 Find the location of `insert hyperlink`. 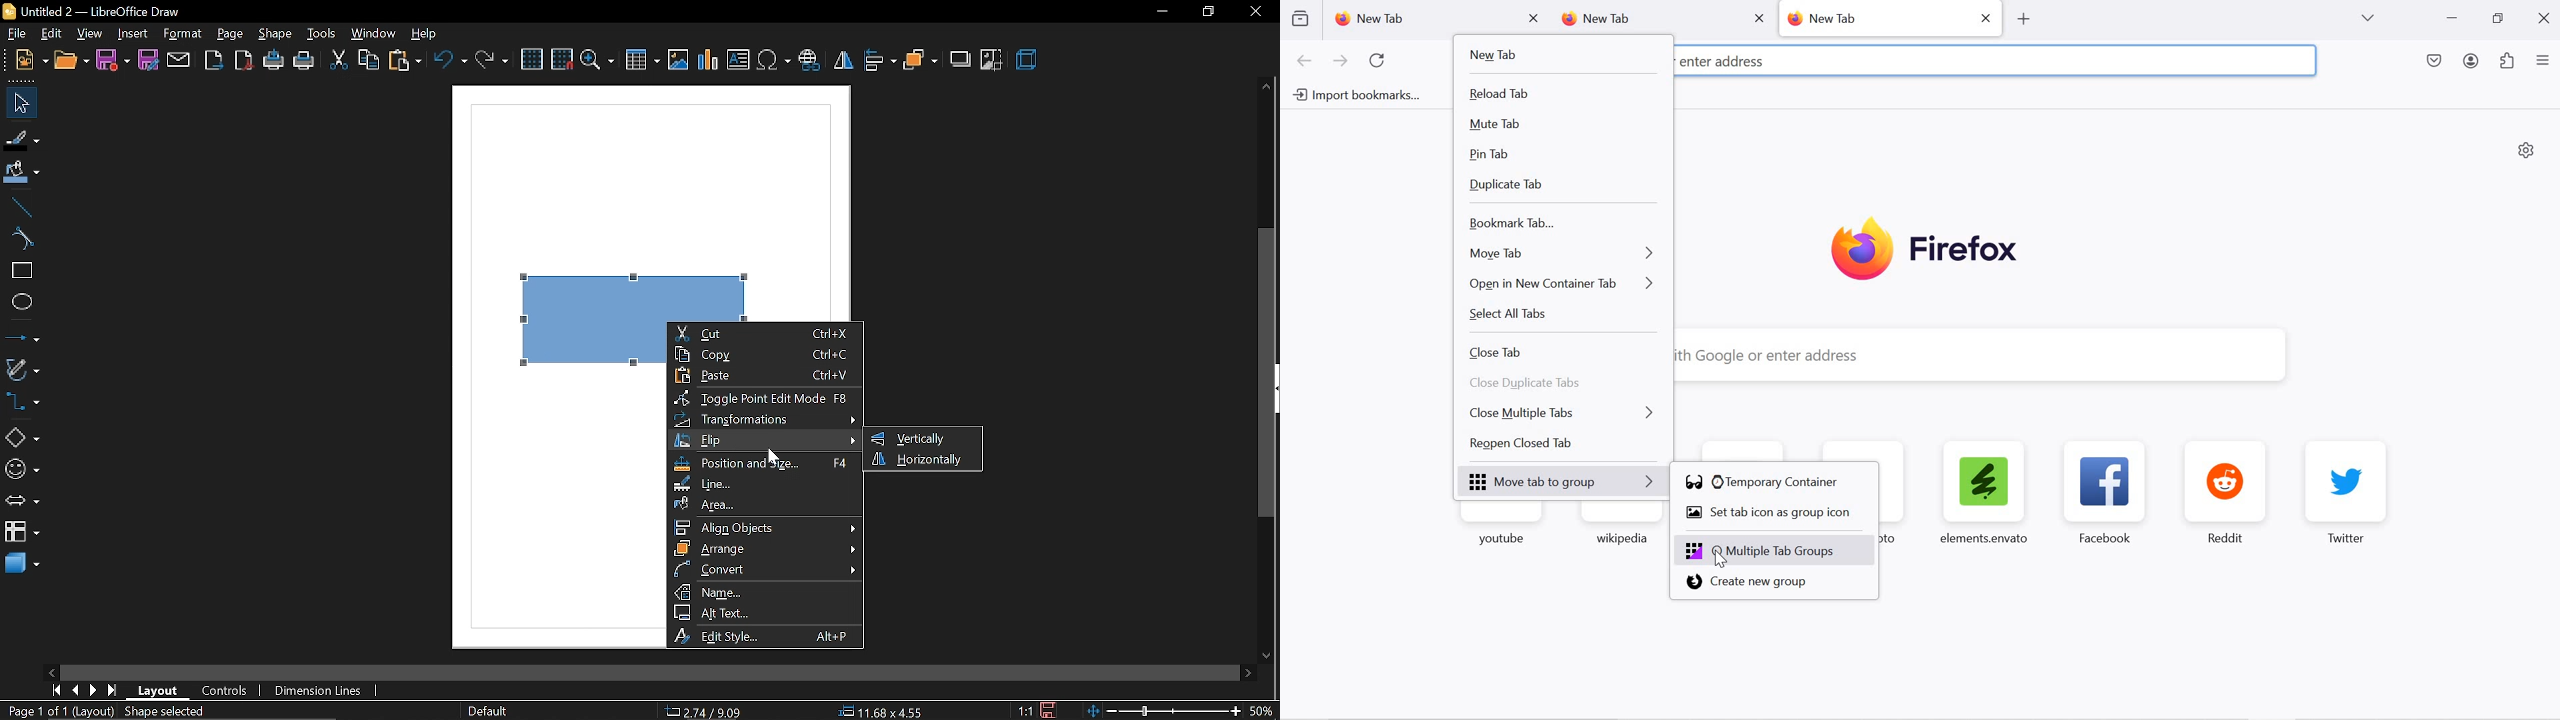

insert hyperlink is located at coordinates (810, 59).